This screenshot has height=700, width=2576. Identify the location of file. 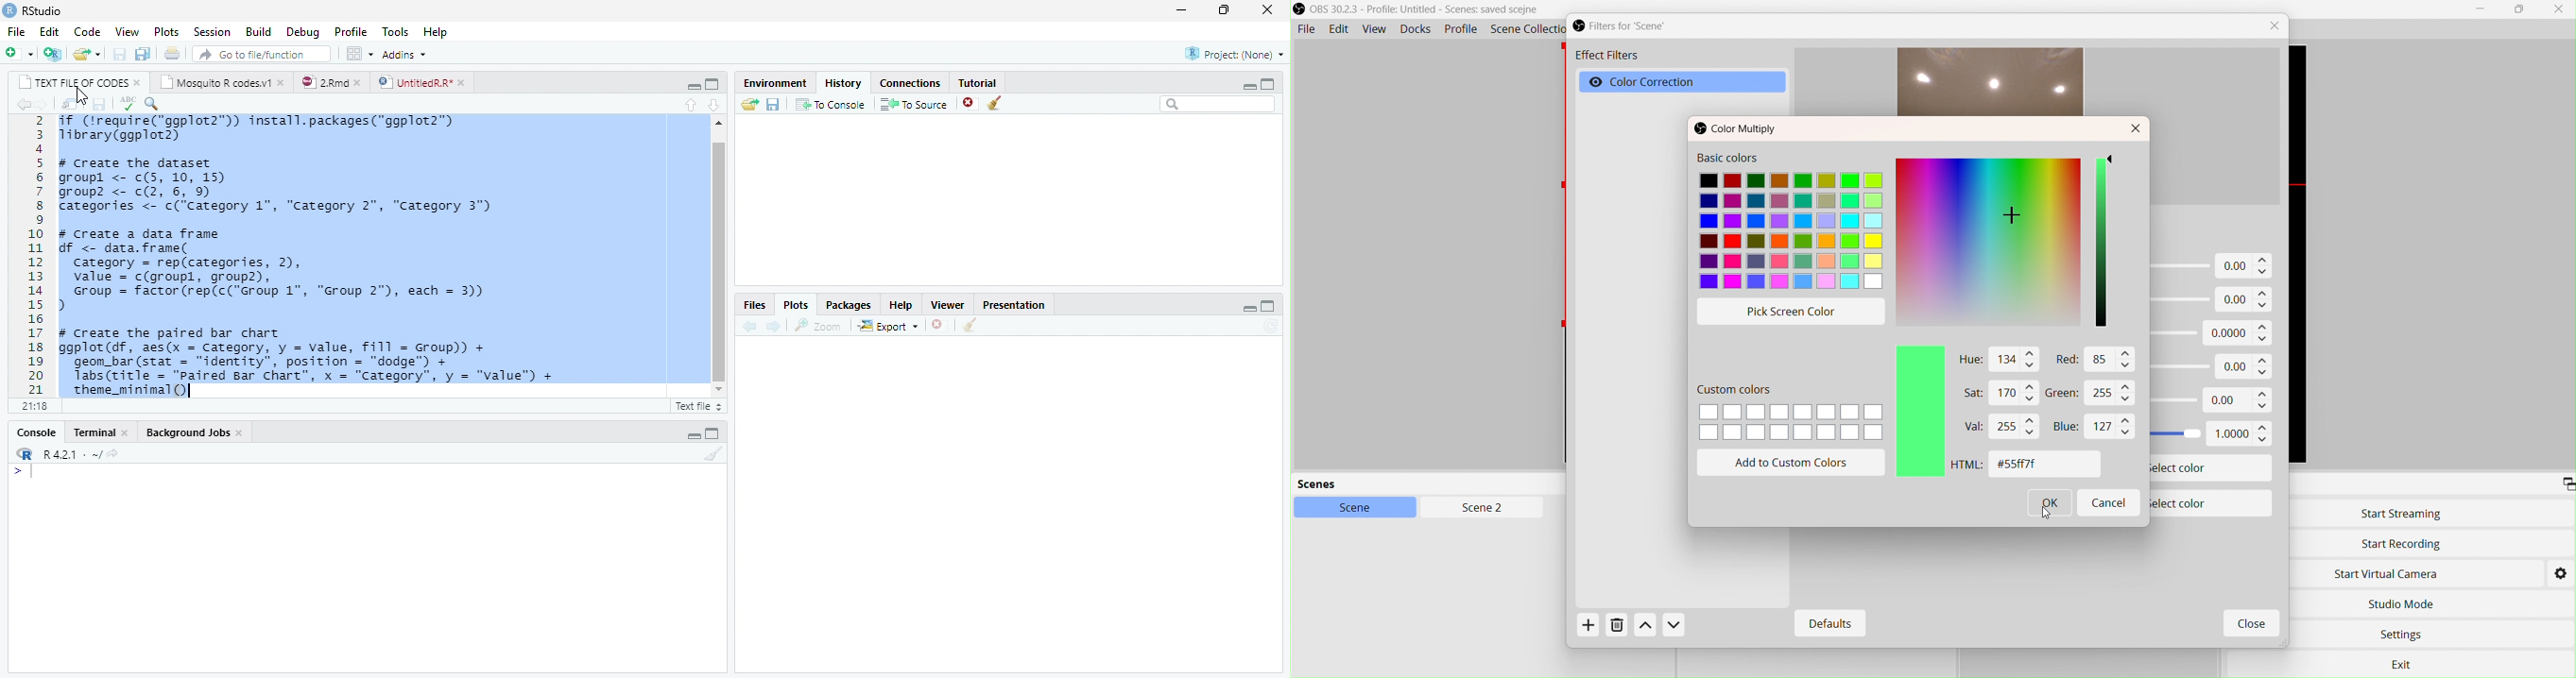
(14, 30).